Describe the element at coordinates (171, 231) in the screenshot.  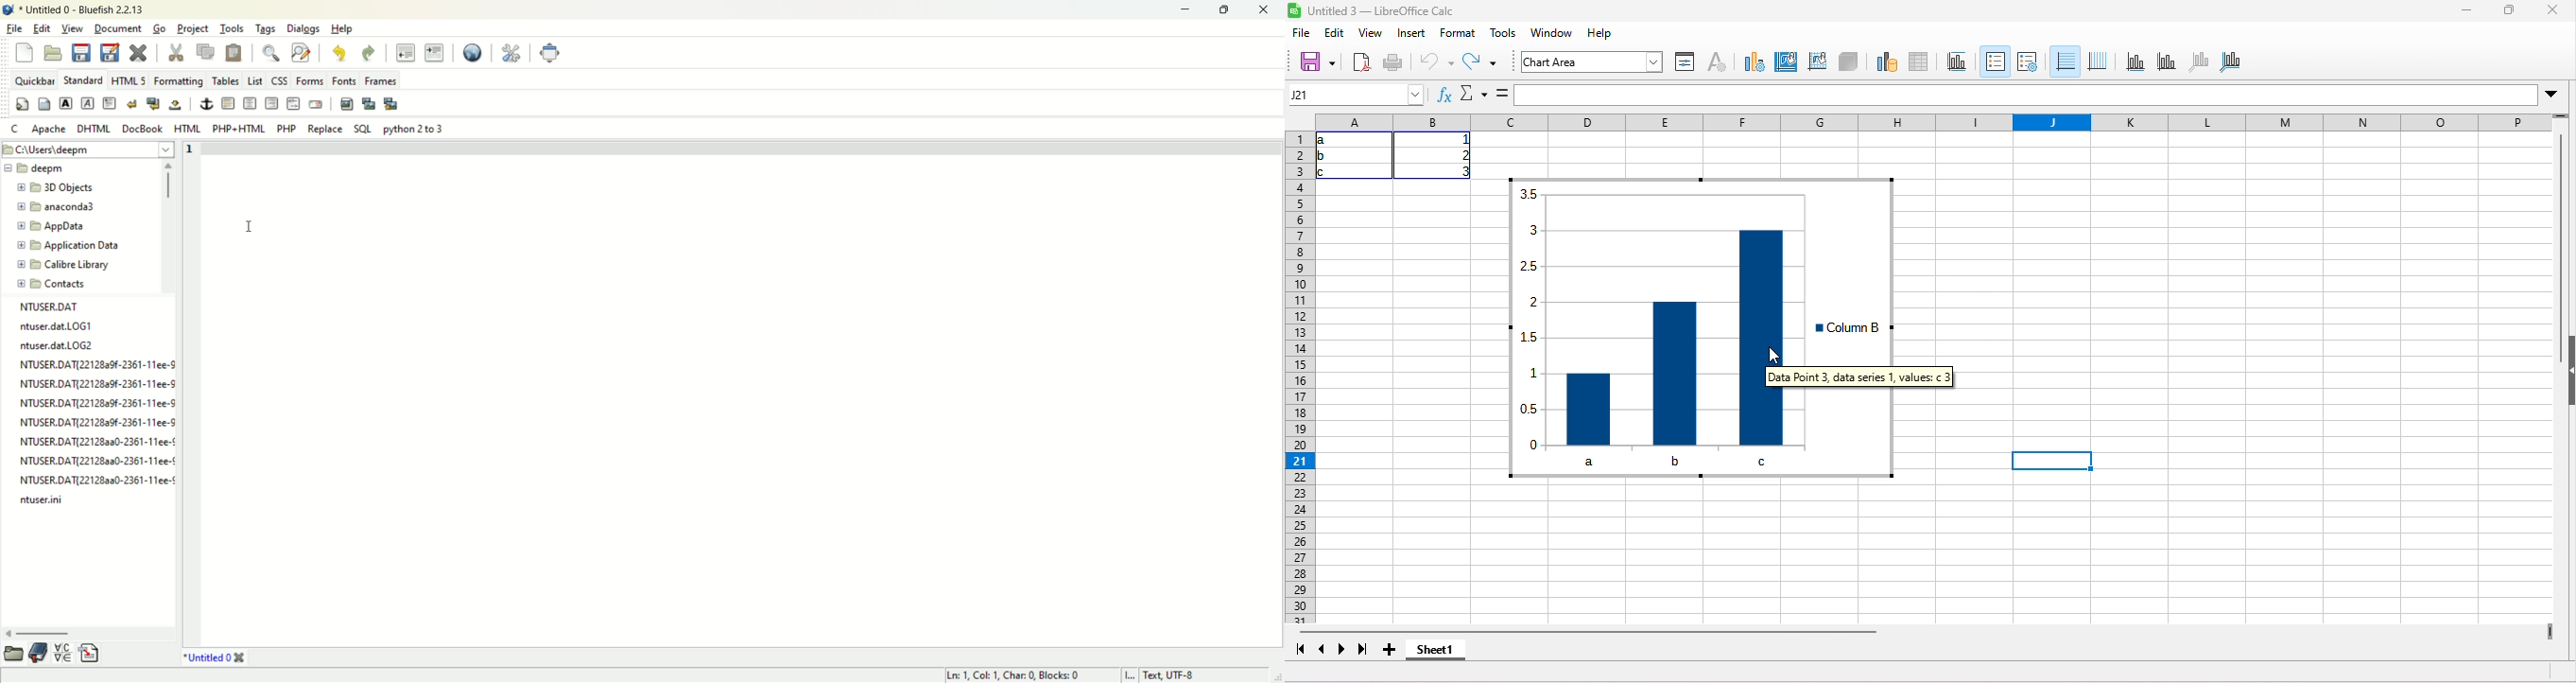
I see `scroll bar` at that location.